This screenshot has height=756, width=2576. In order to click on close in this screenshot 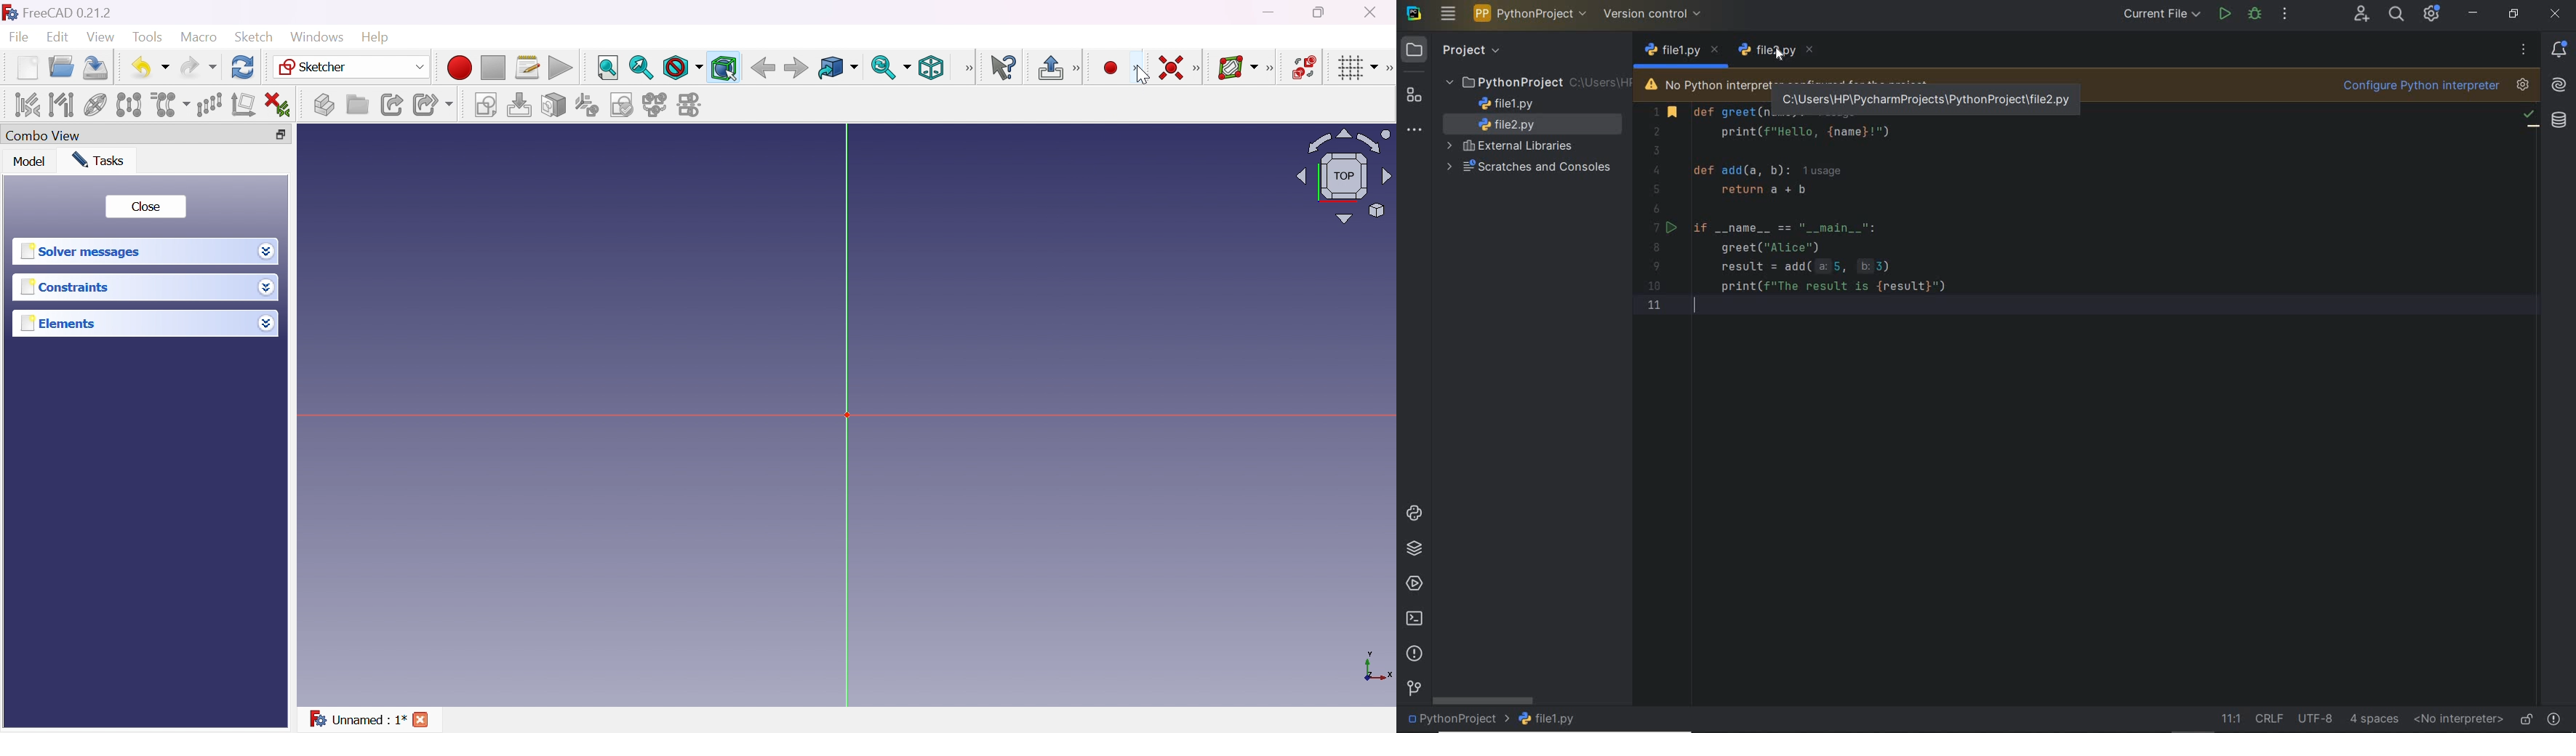, I will do `click(2554, 13)`.